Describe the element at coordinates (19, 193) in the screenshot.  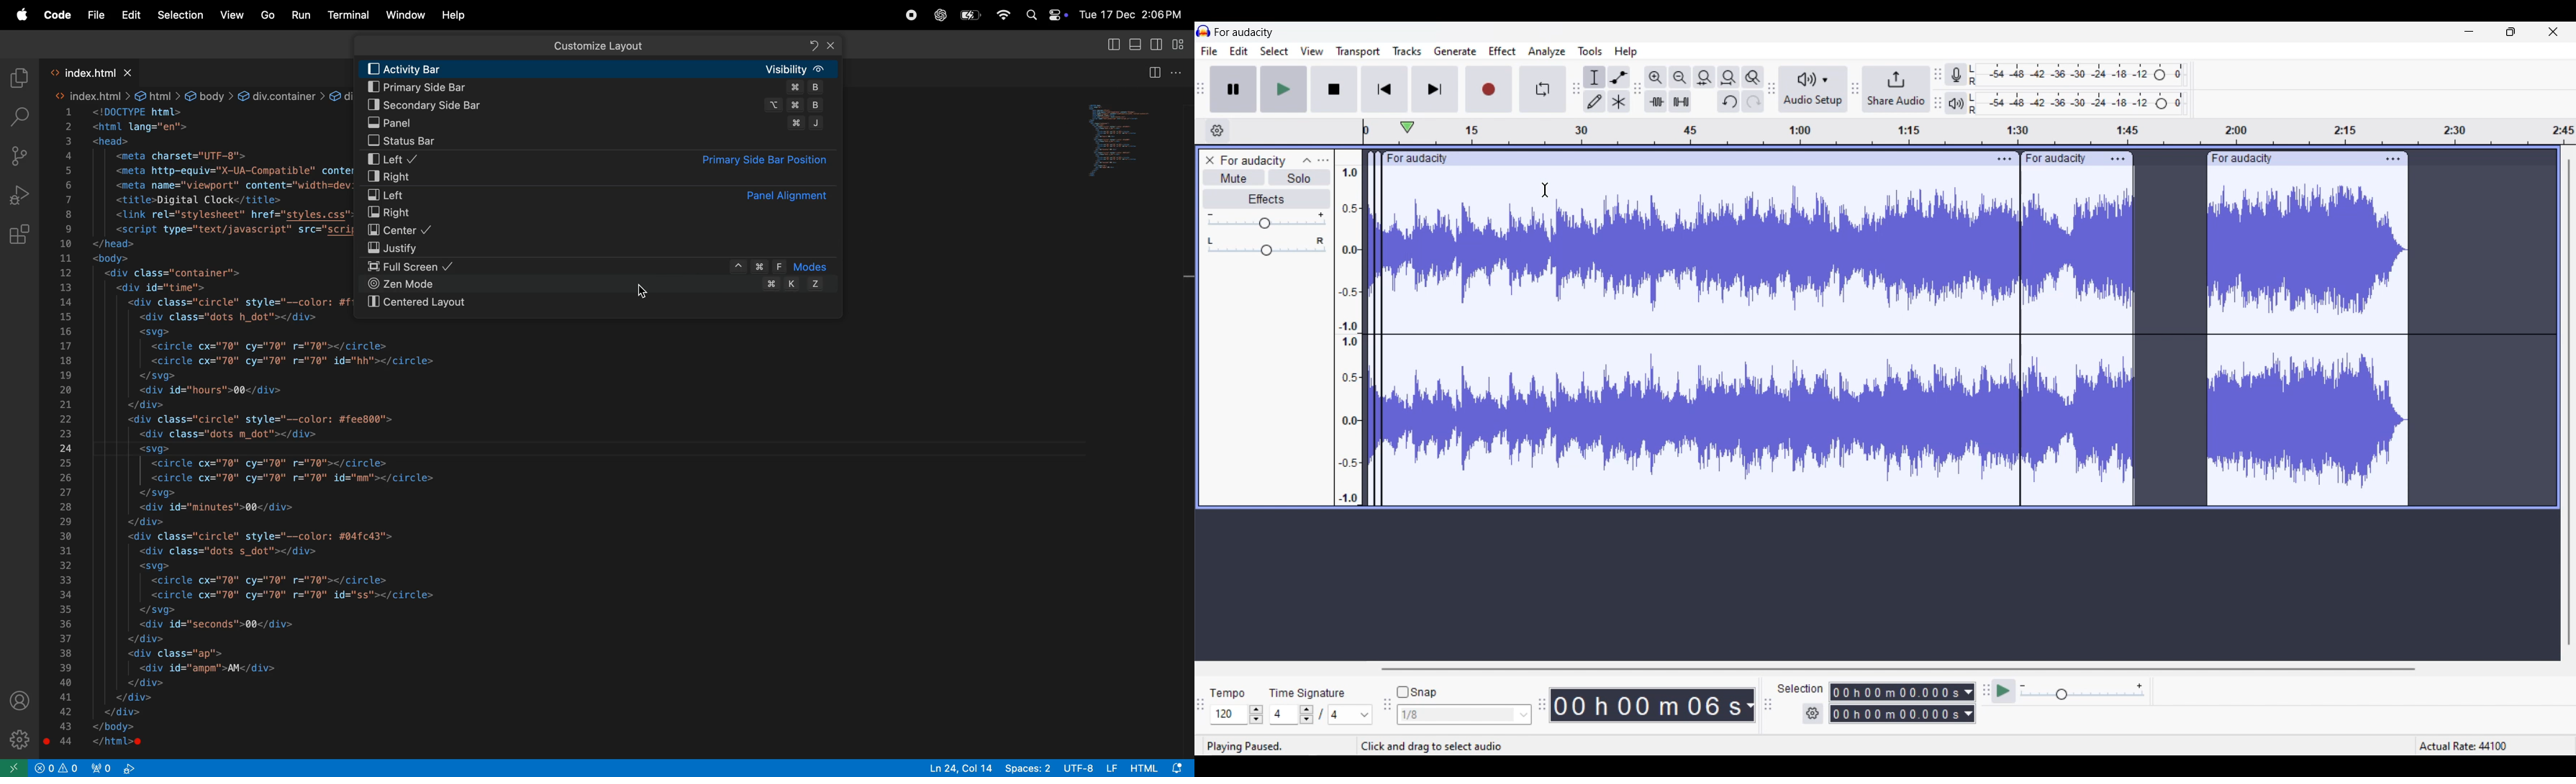
I see `run and debug` at that location.